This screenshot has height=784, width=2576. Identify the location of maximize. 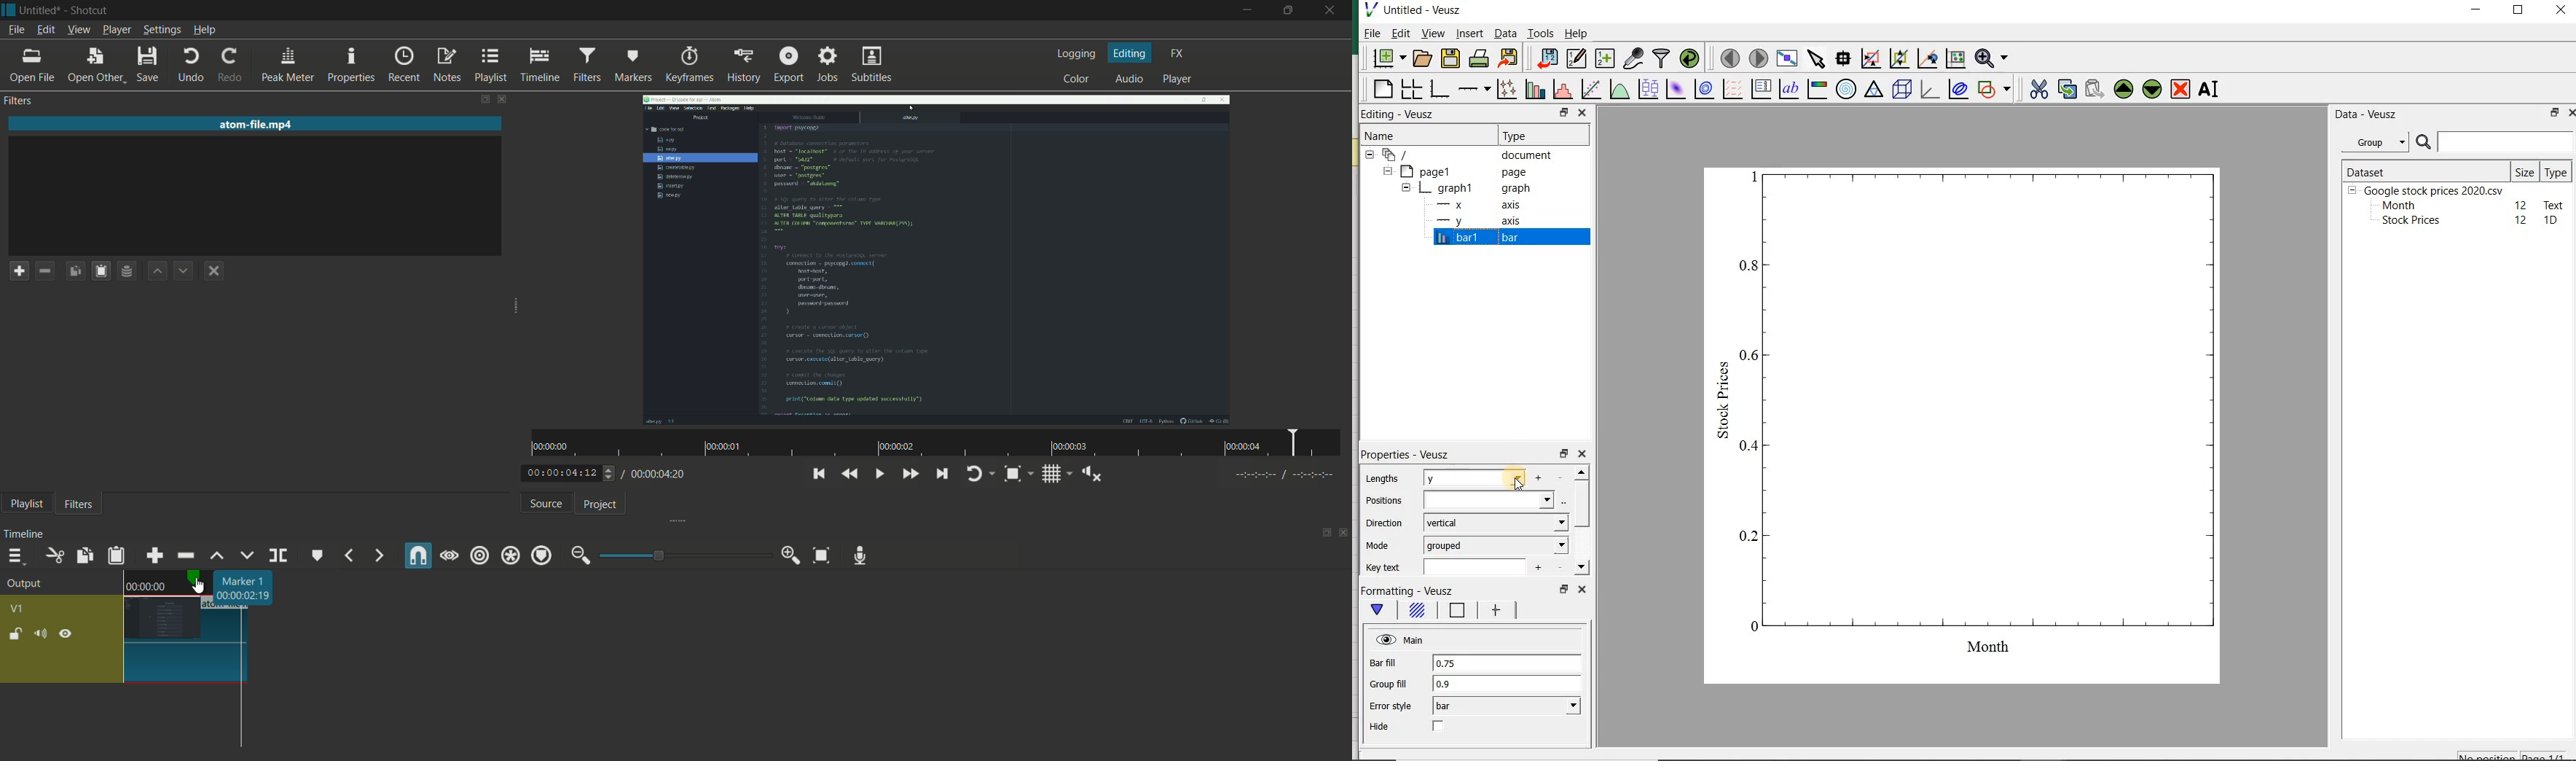
(1291, 11).